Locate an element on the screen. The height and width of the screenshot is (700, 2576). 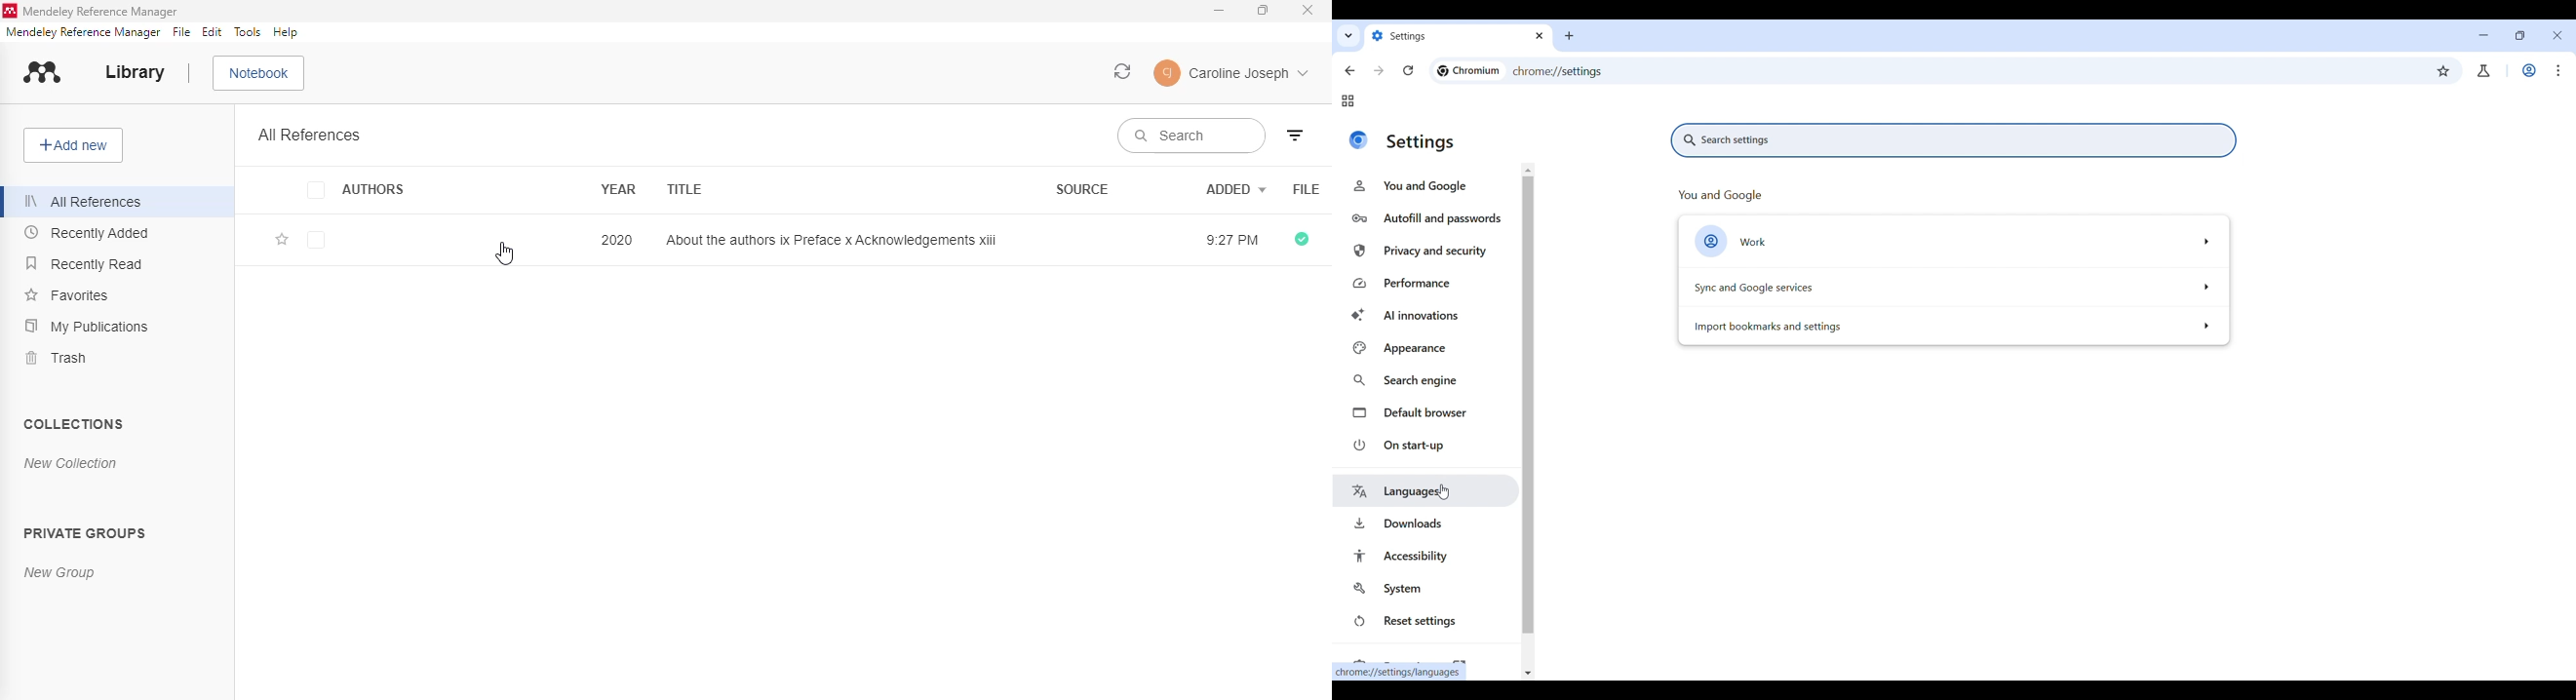
add this reference to favorites is located at coordinates (282, 240).